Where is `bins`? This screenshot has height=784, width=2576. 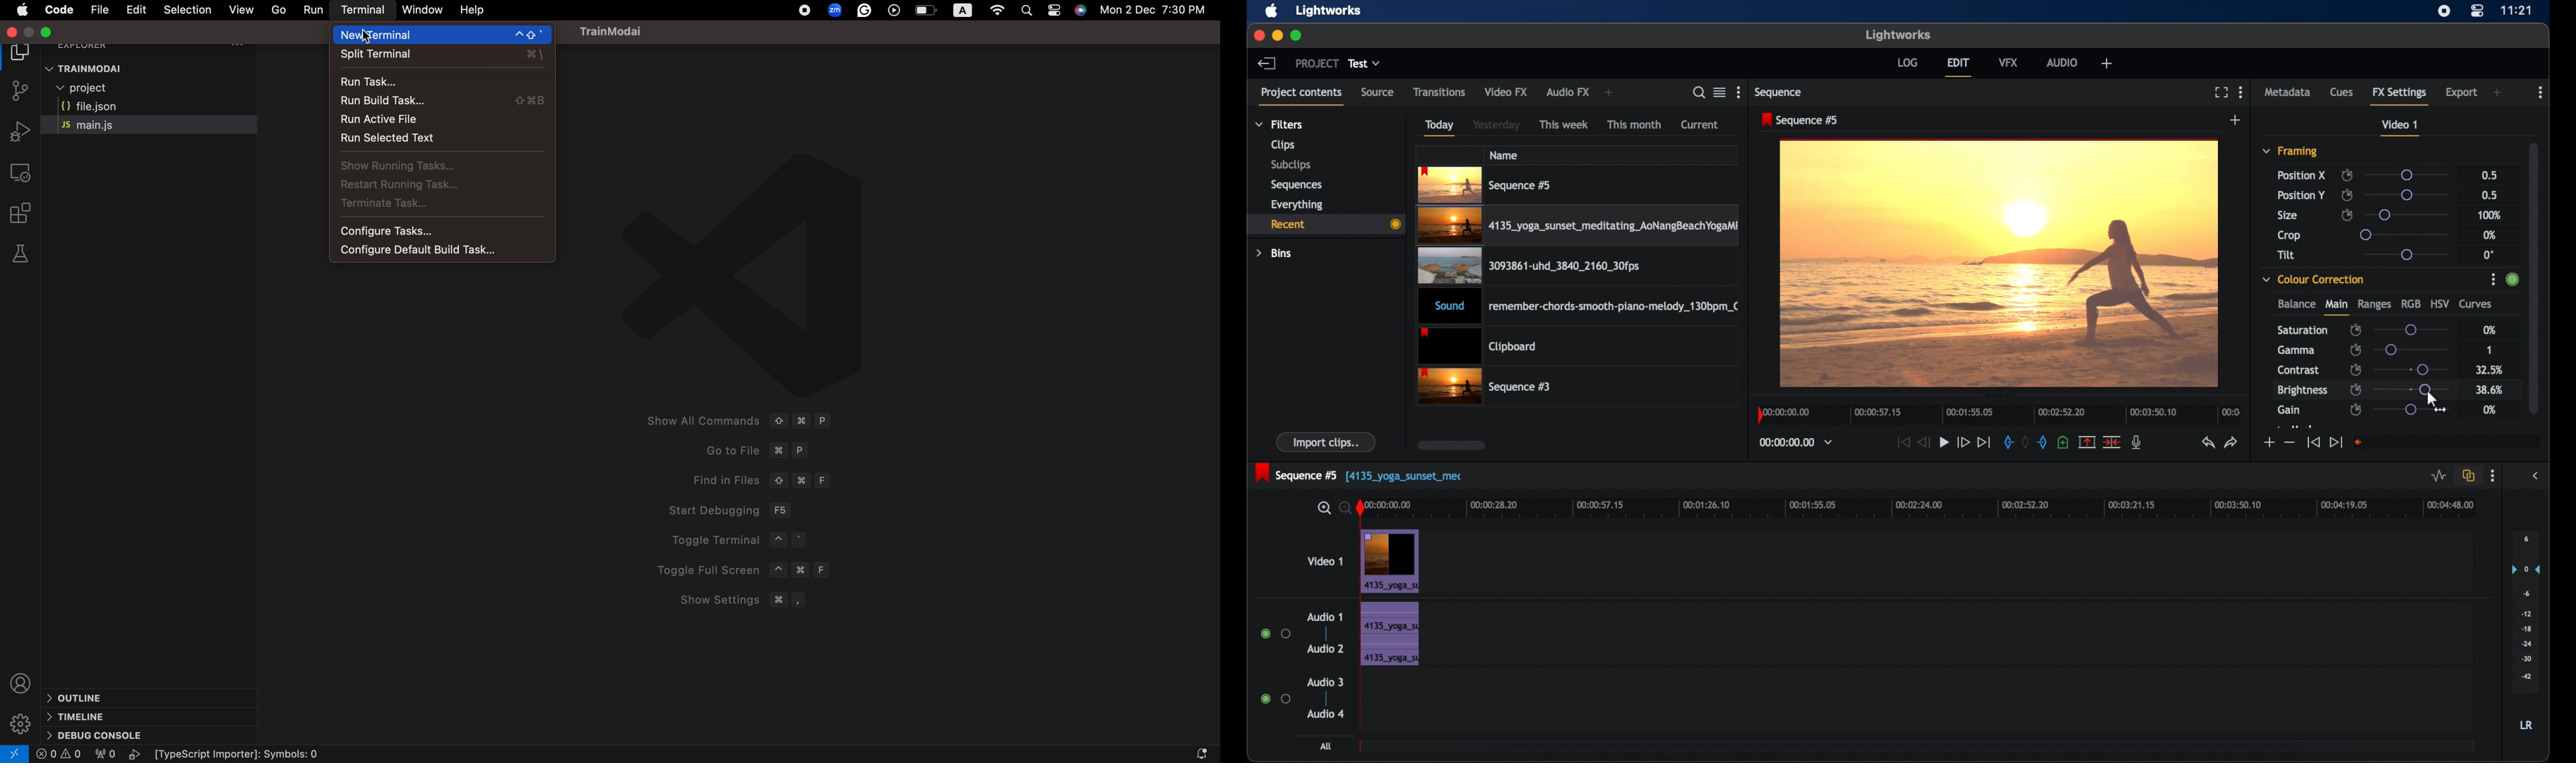
bins is located at coordinates (1274, 254).